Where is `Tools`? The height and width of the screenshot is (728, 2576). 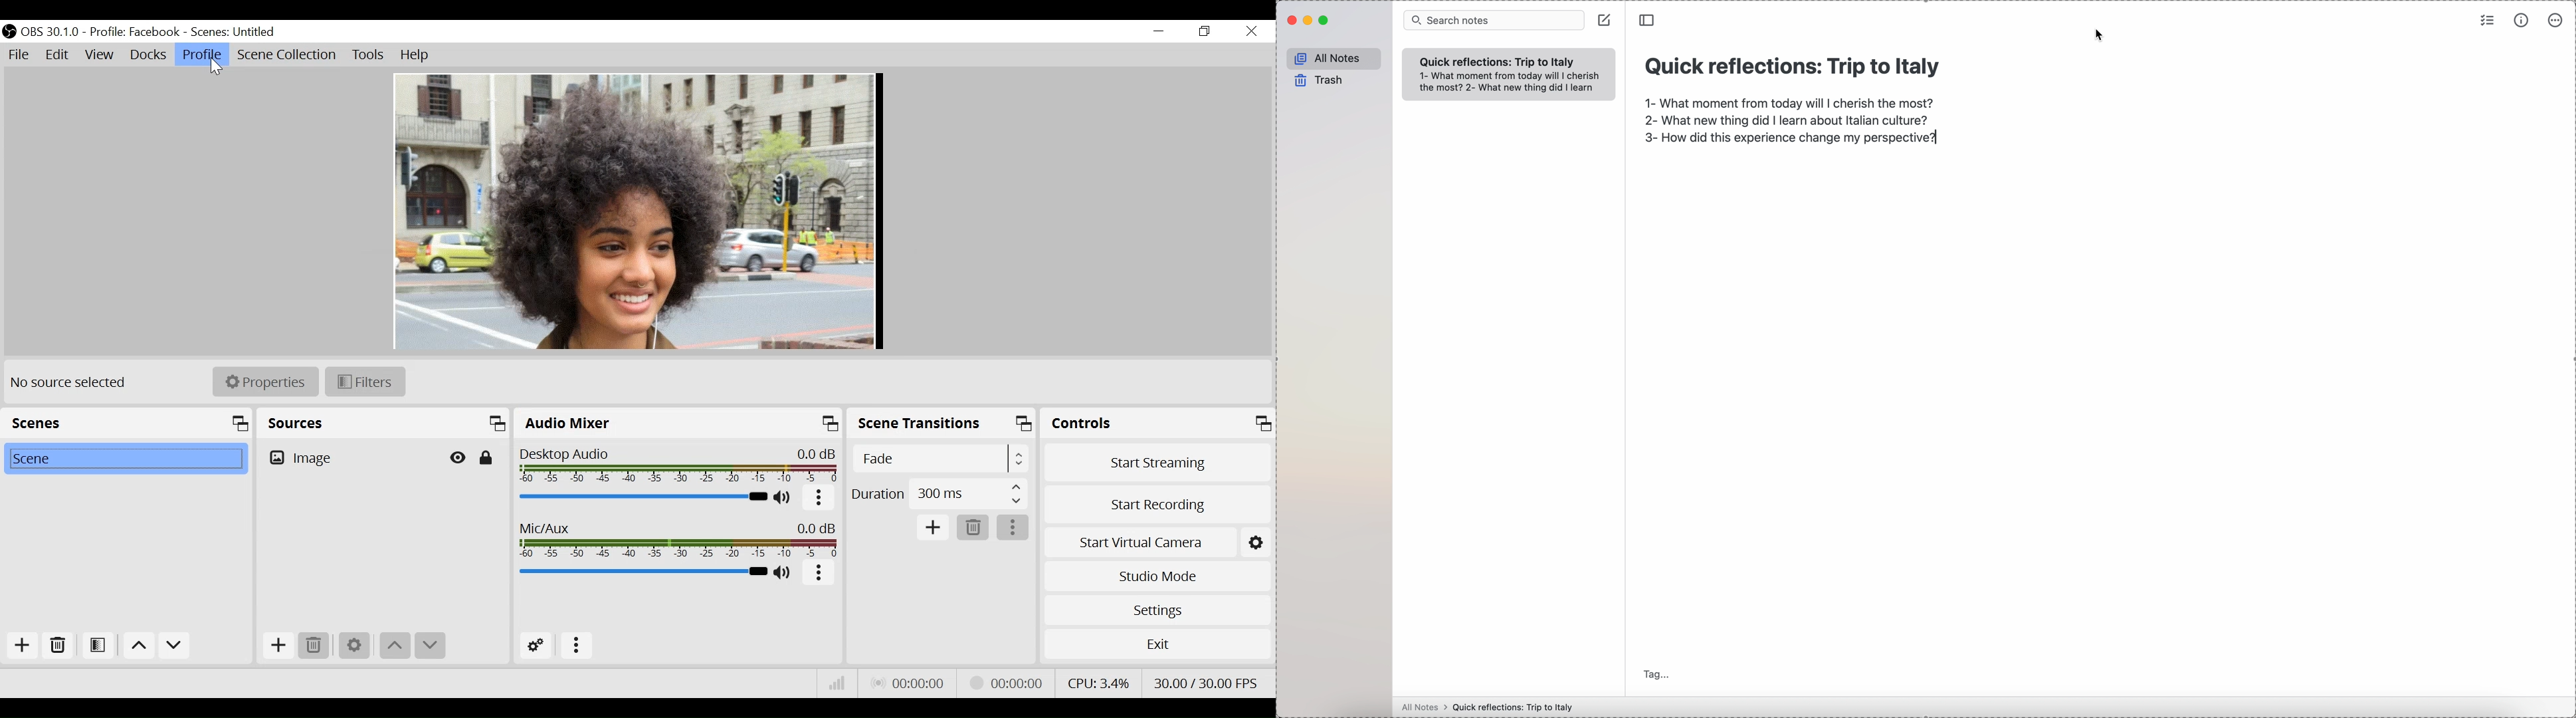
Tools is located at coordinates (368, 57).